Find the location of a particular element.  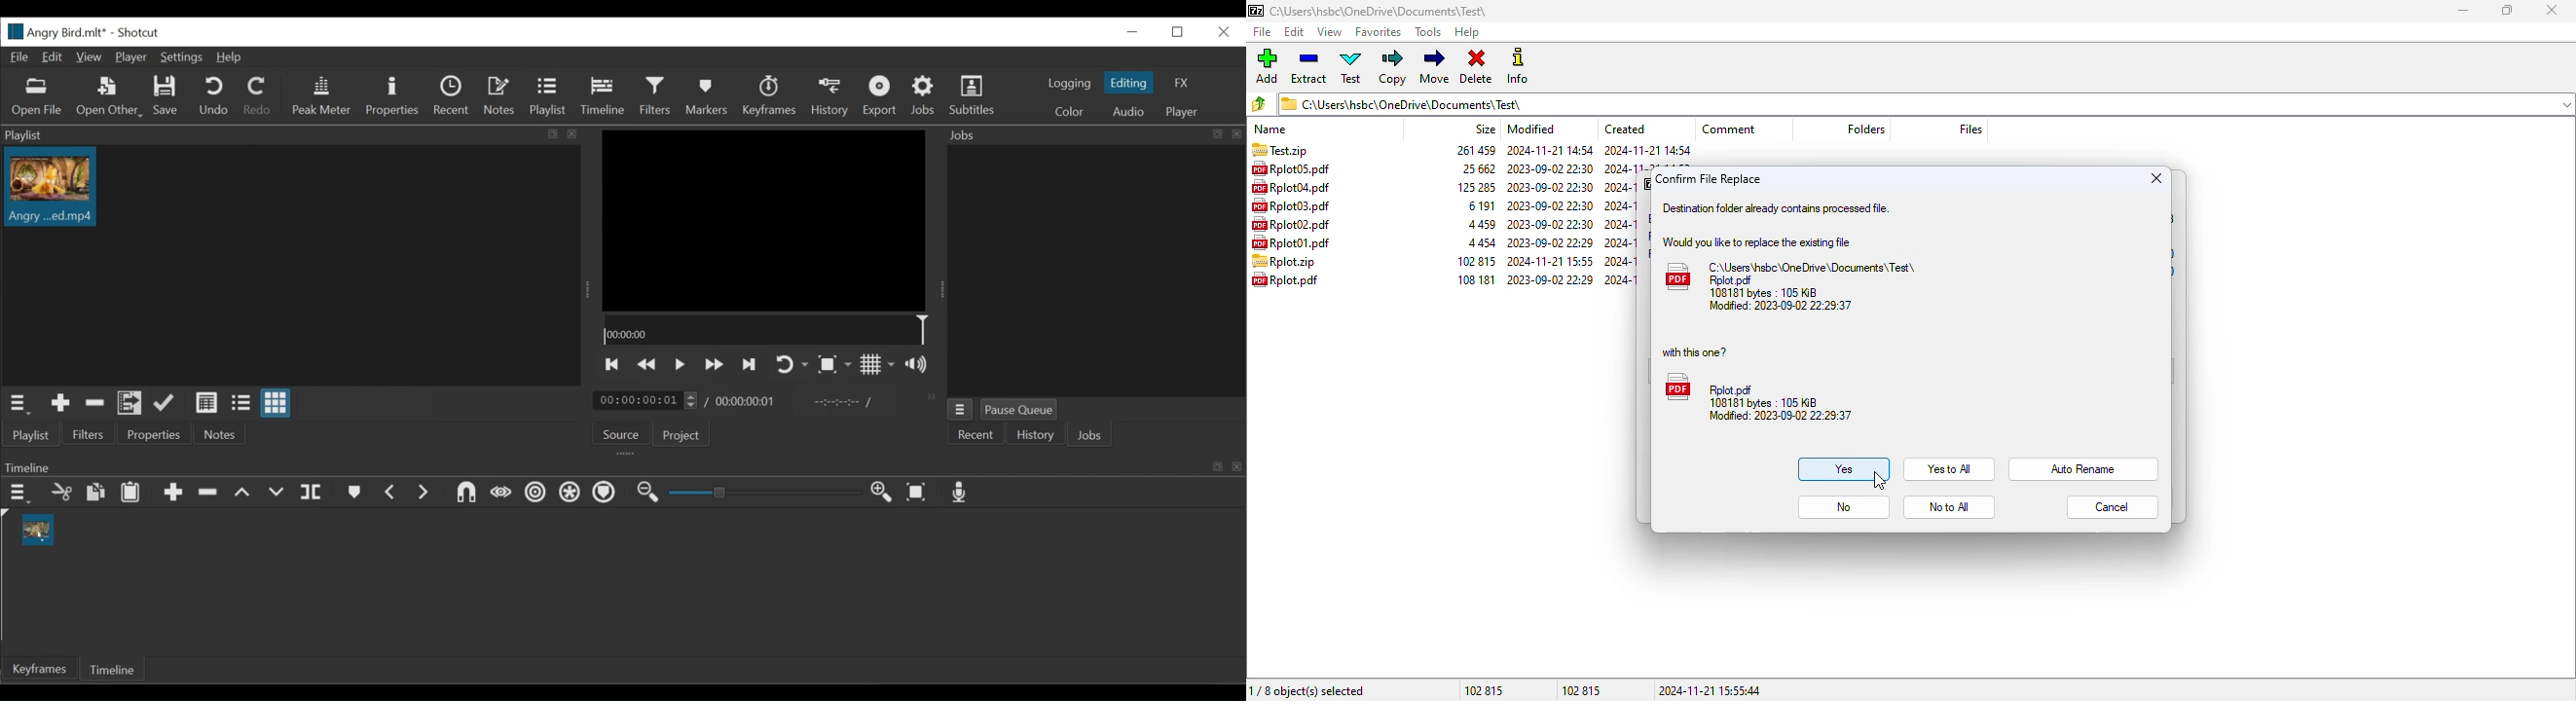

Open Other is located at coordinates (110, 97).